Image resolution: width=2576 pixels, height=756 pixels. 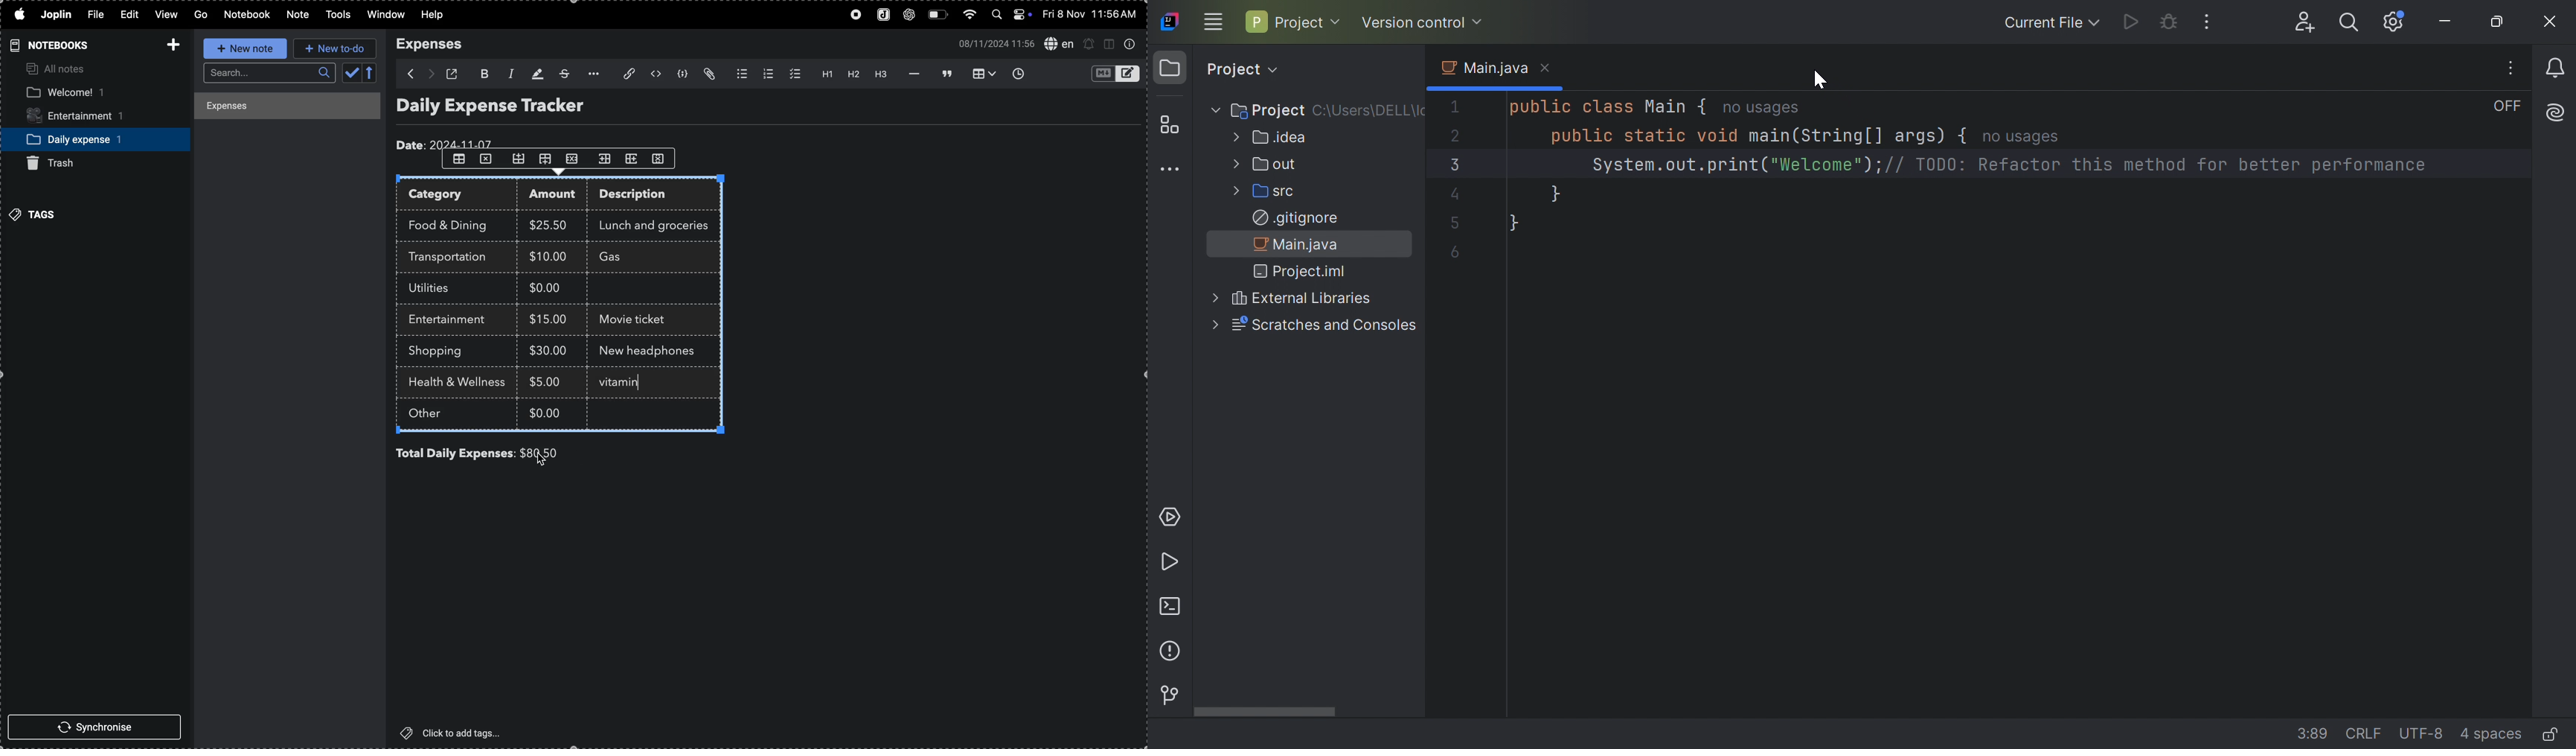 I want to click on Scroll bar, so click(x=1263, y=711).